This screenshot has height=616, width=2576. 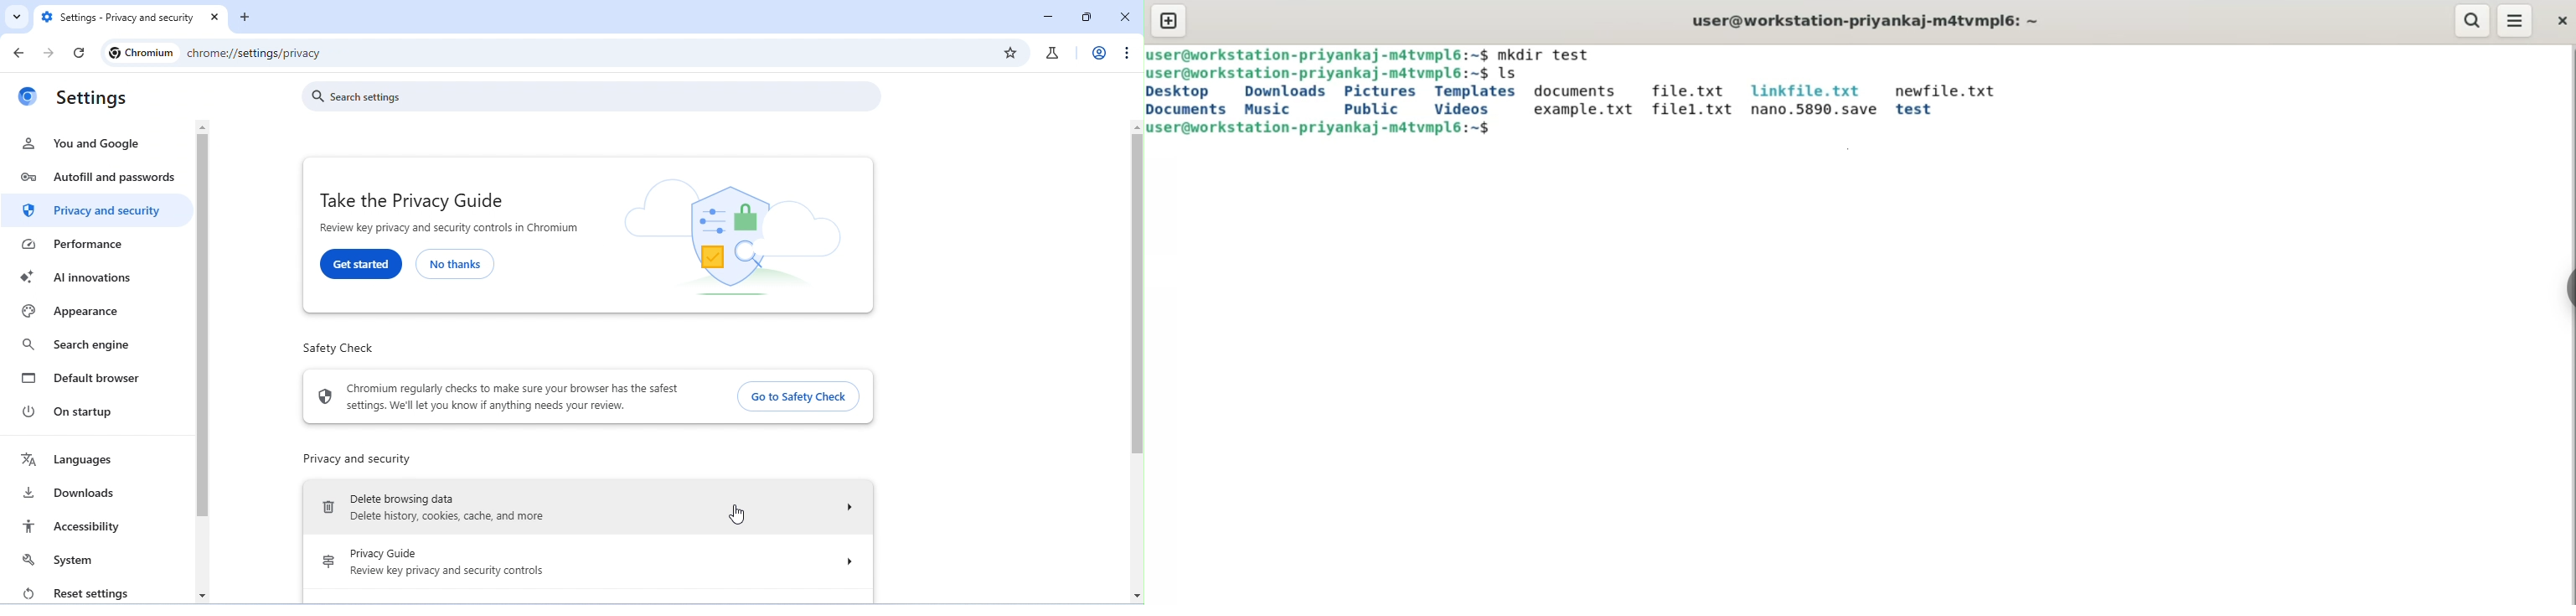 I want to click on search settings, so click(x=595, y=97).